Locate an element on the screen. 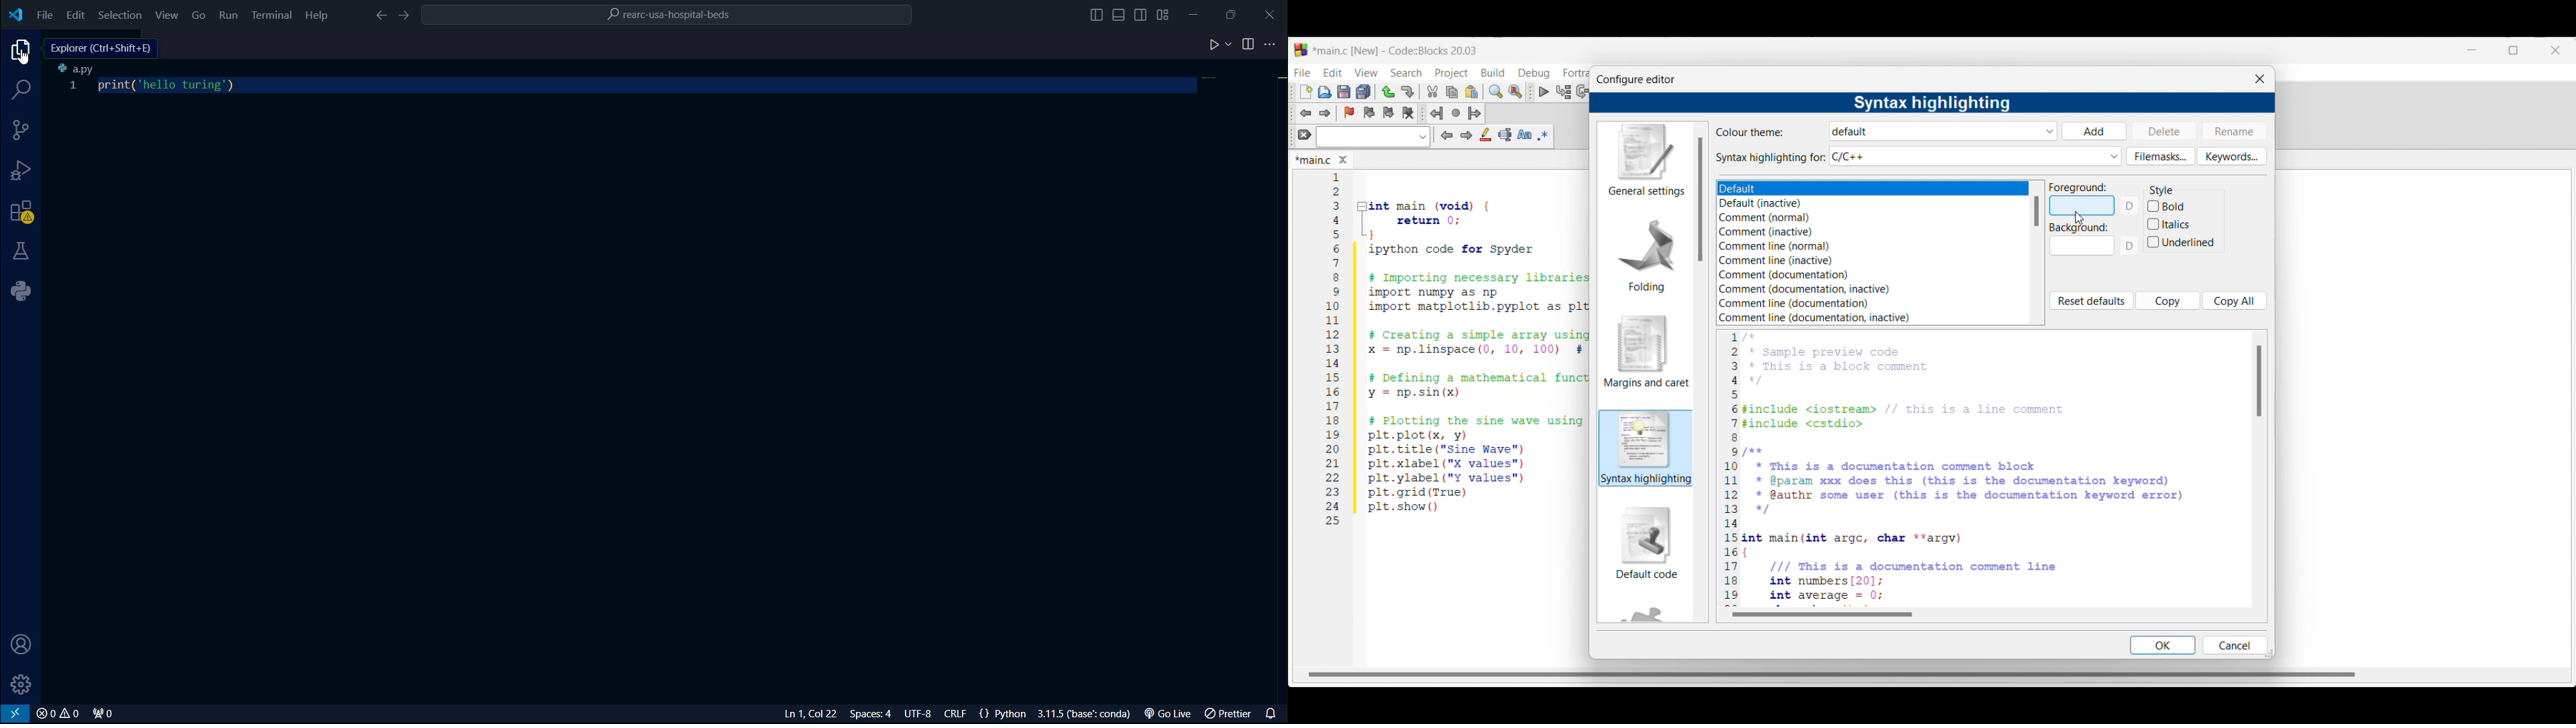  Open is located at coordinates (1325, 92).